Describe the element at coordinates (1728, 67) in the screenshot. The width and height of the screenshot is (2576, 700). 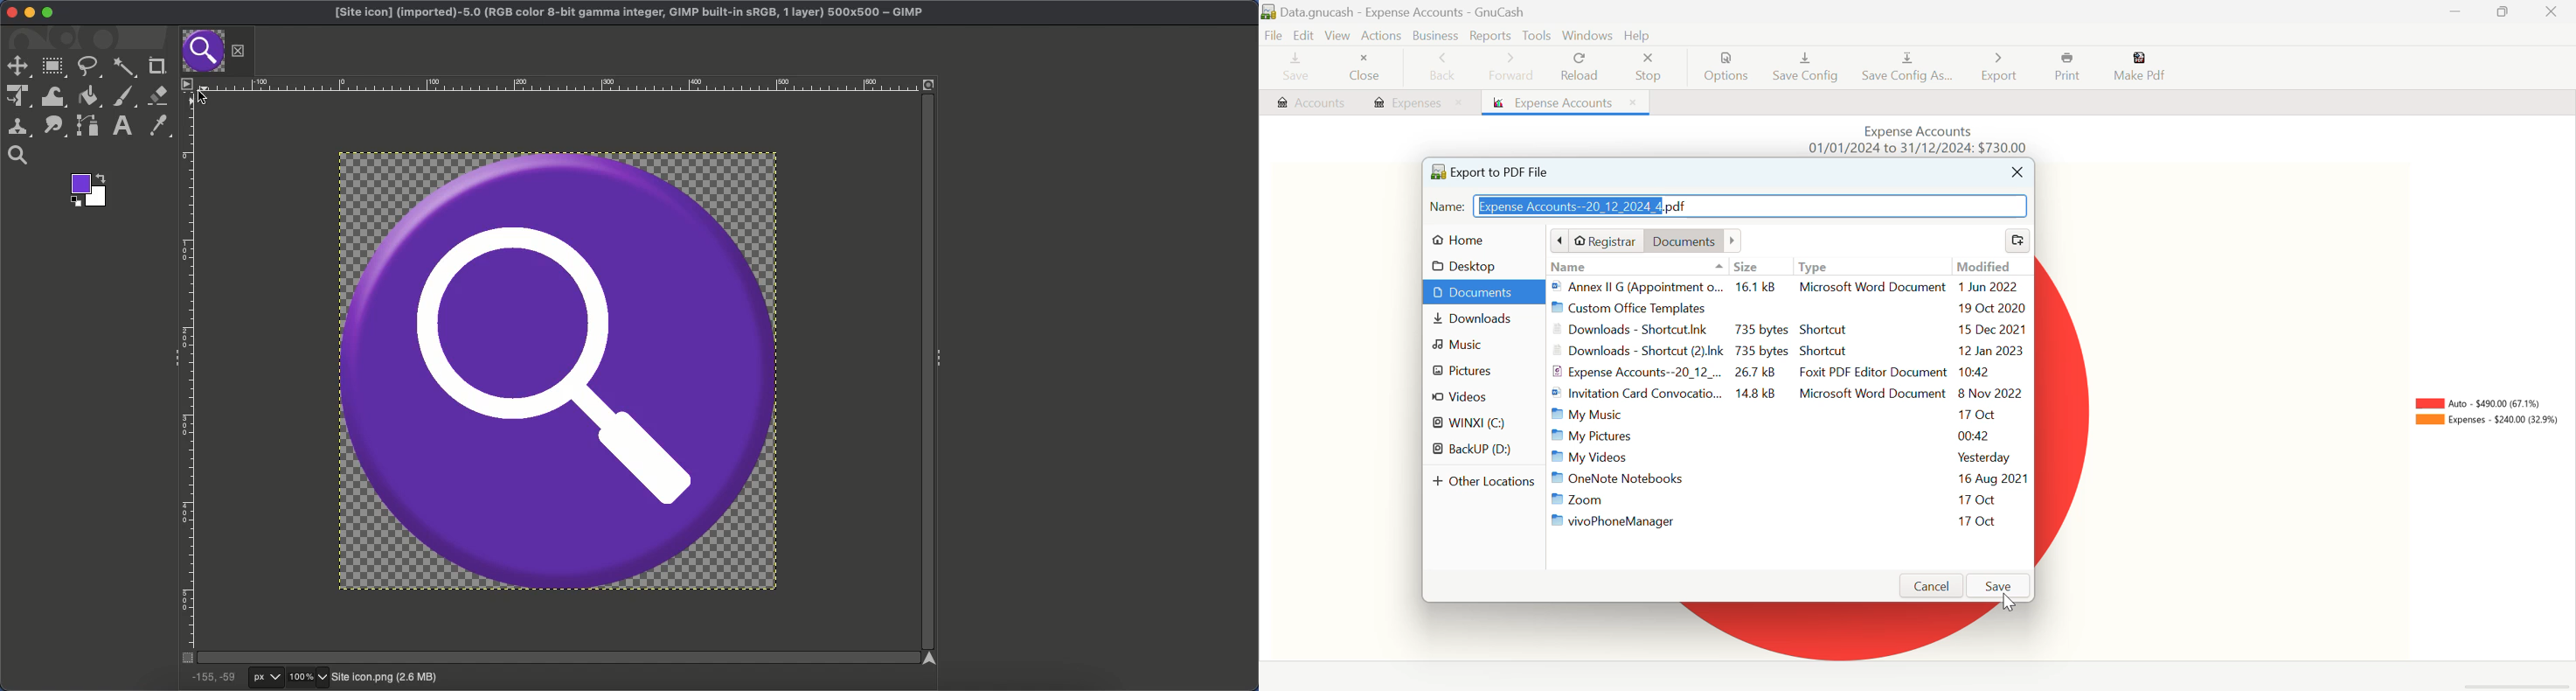
I see `Options` at that location.